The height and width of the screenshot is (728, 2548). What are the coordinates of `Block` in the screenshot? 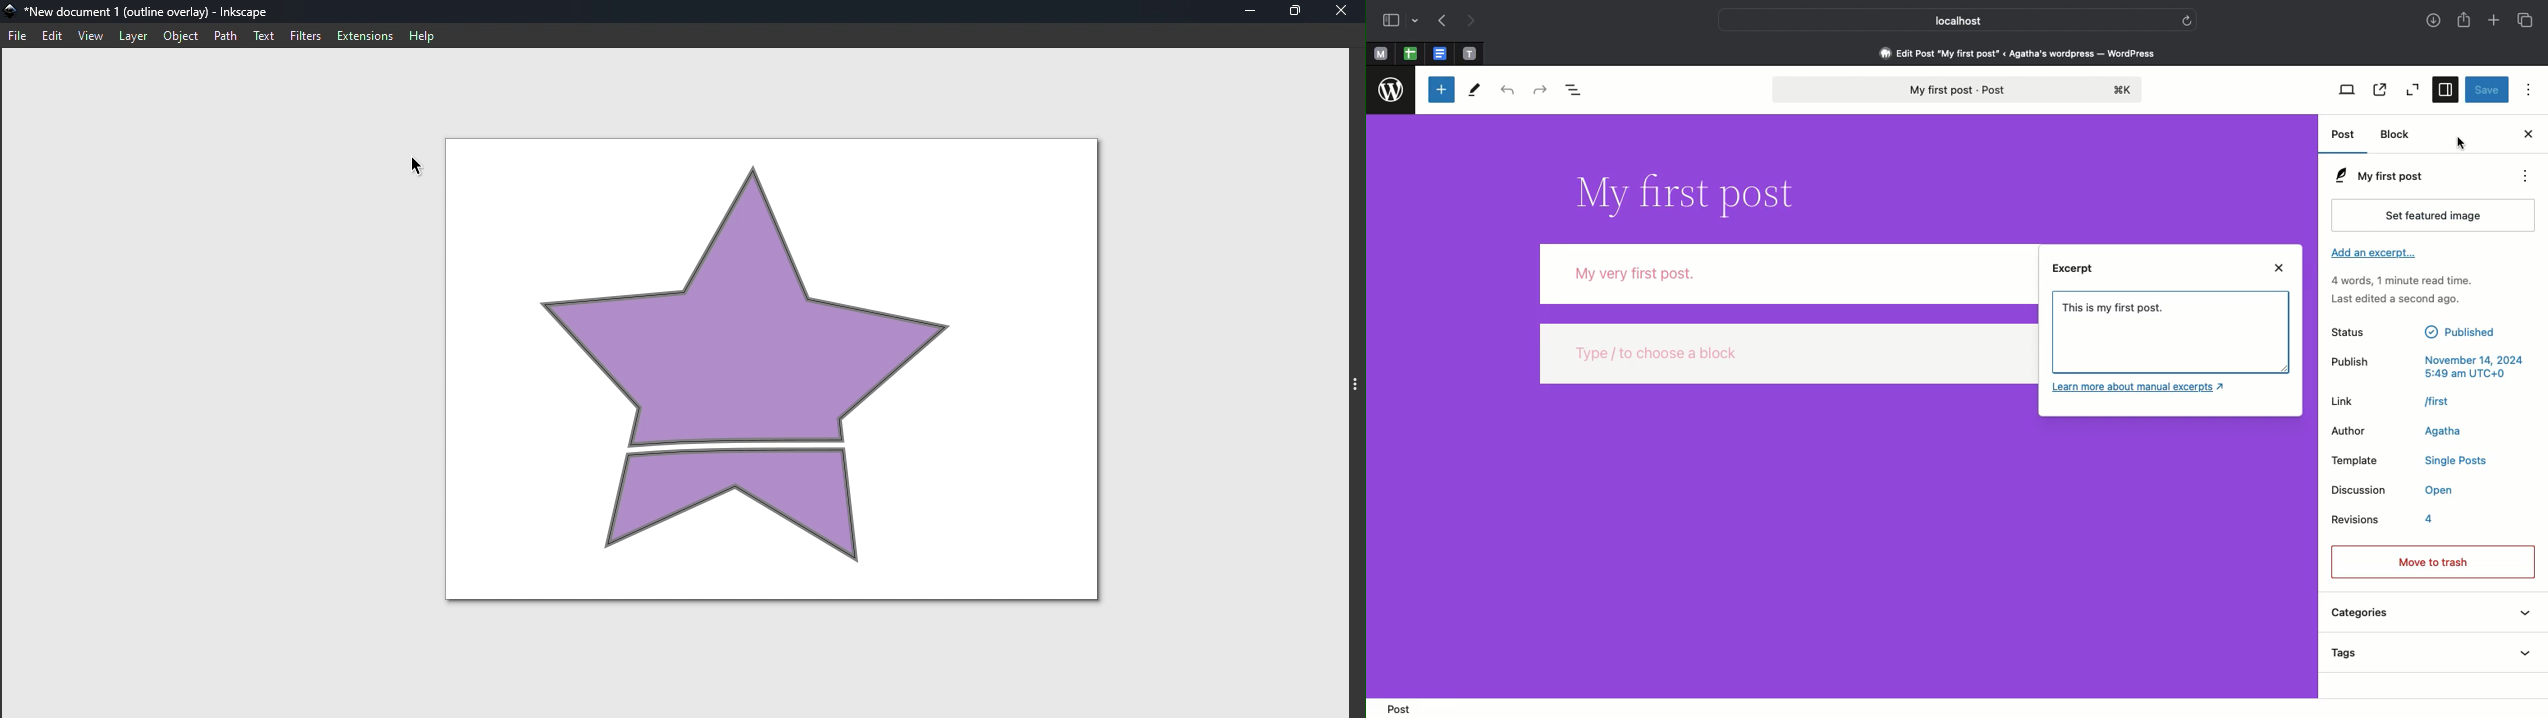 It's located at (2400, 135).